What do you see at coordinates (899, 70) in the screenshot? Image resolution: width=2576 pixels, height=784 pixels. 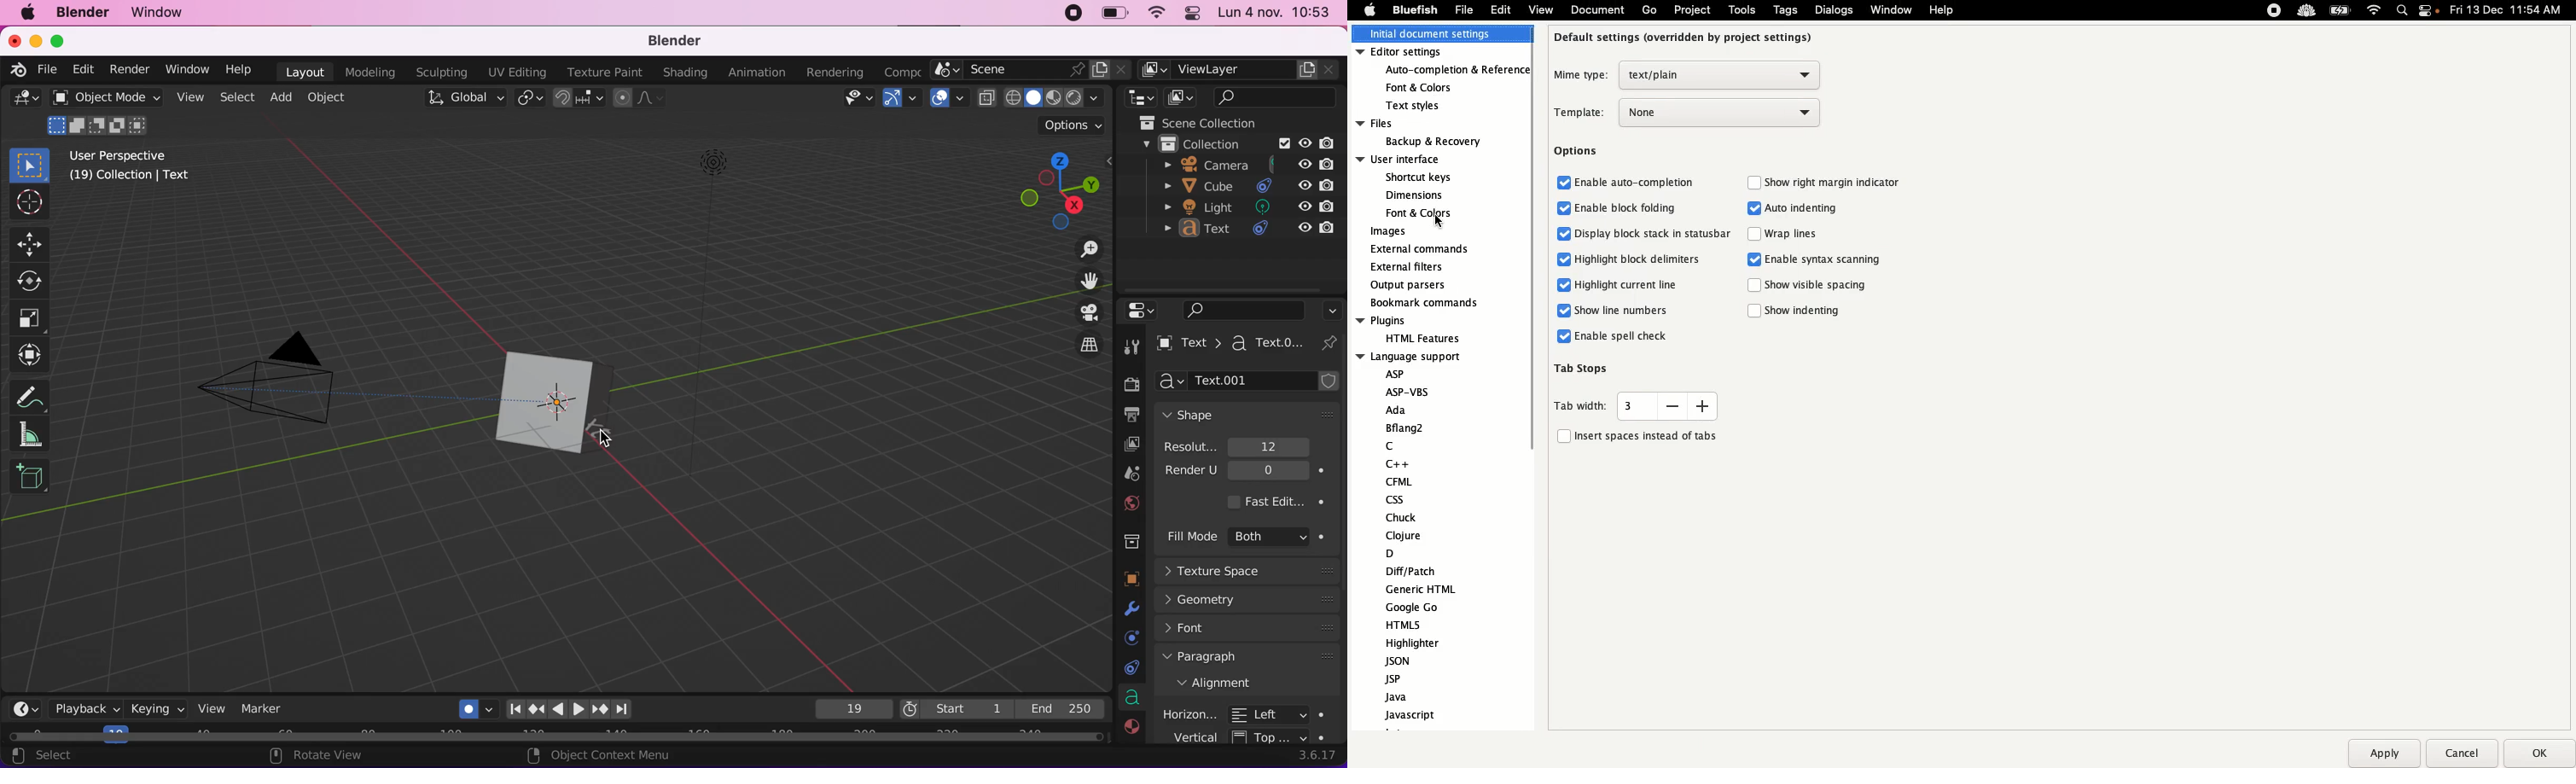 I see `composting` at bounding box center [899, 70].